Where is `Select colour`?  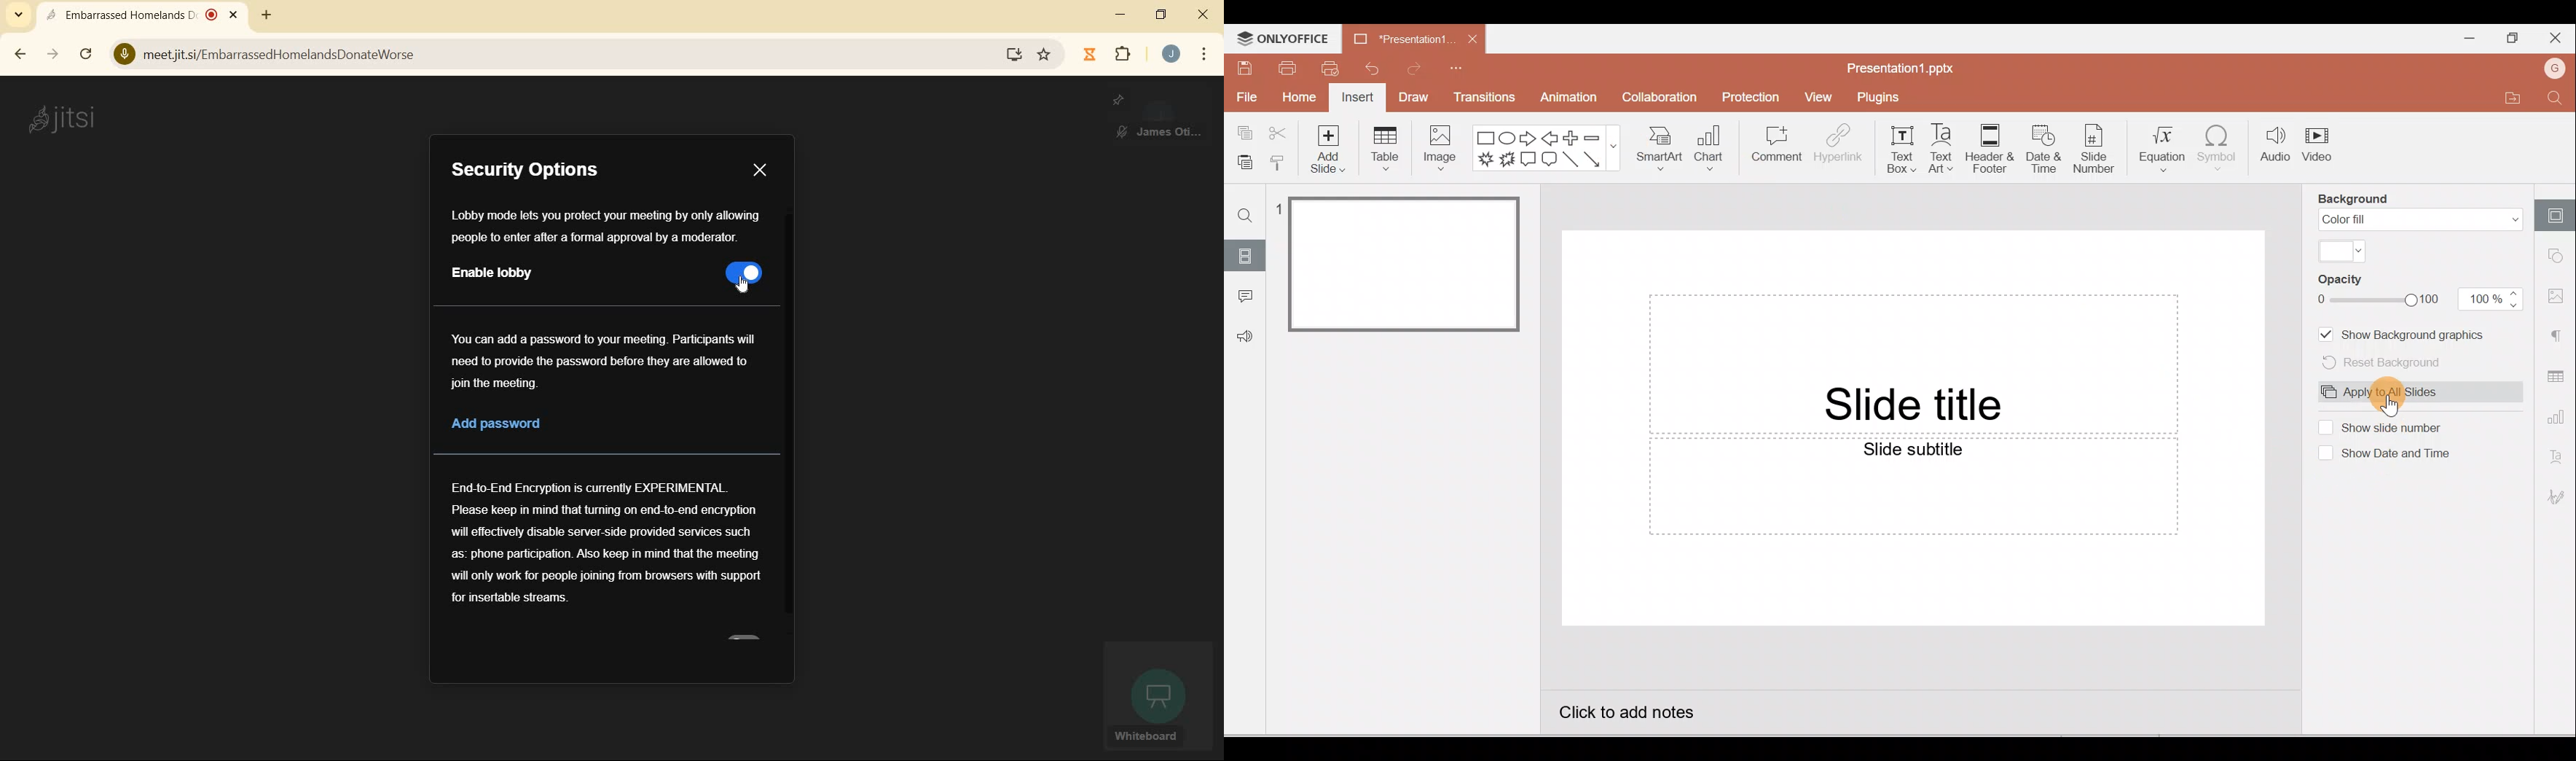
Select colour is located at coordinates (2343, 251).